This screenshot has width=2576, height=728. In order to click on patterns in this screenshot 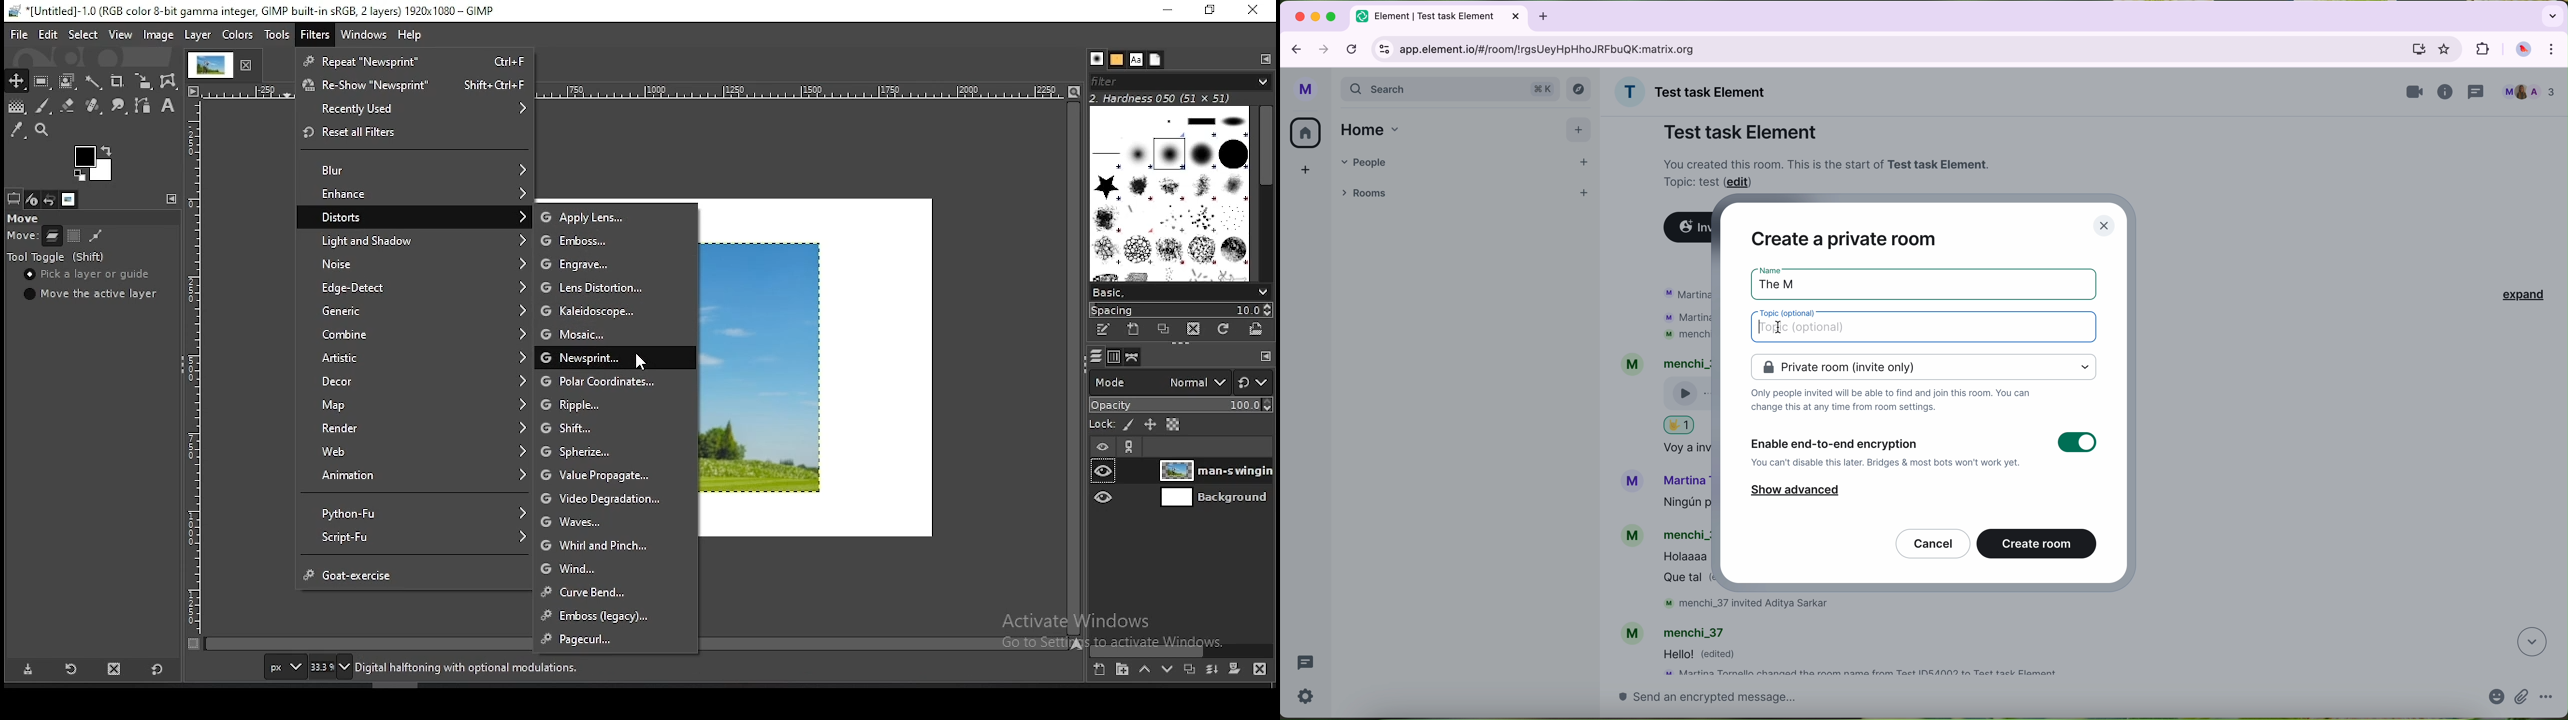, I will do `click(1117, 59)`.